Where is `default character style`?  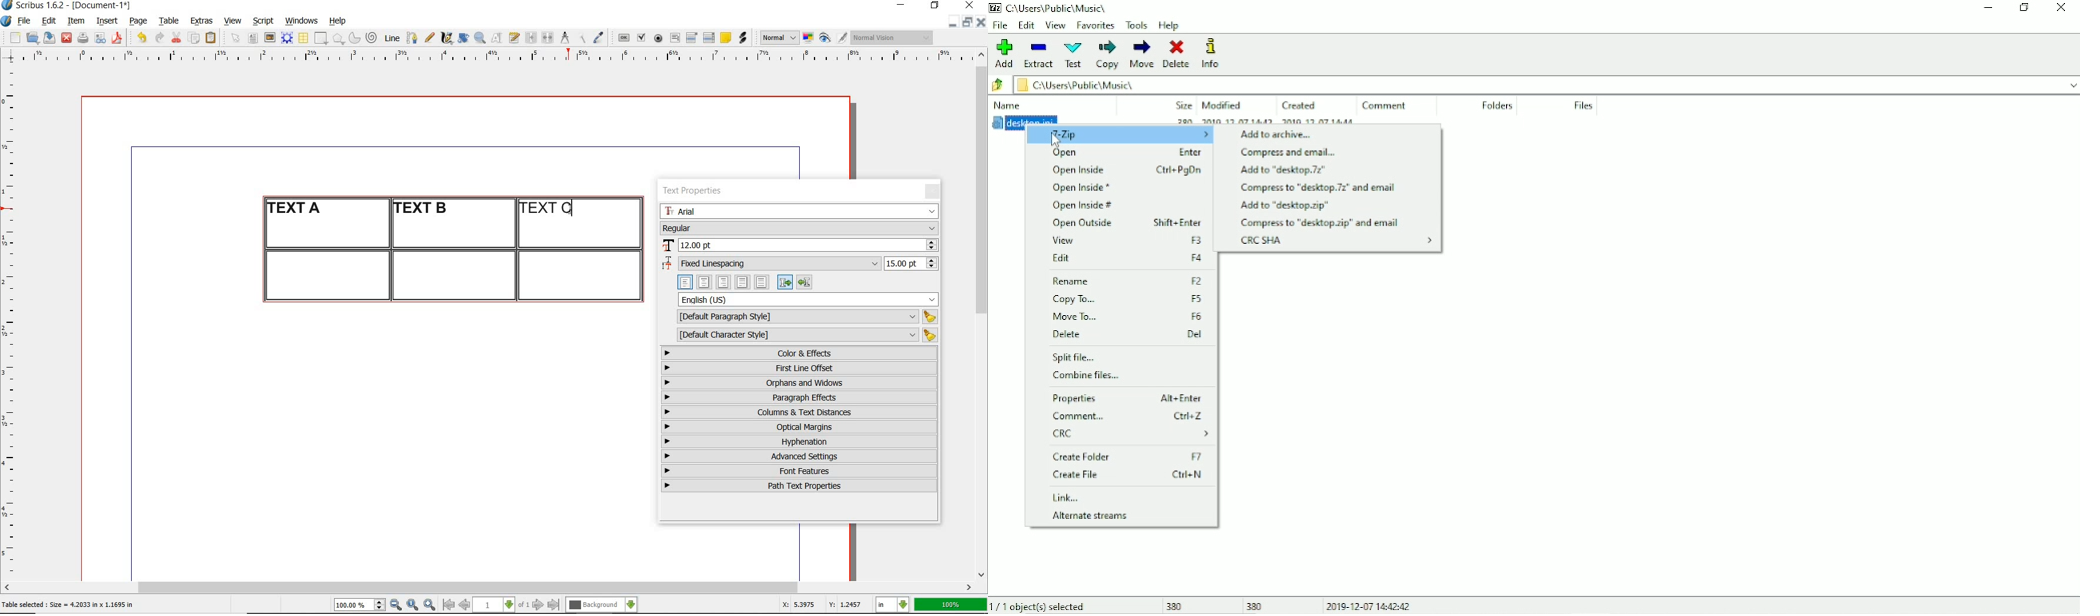
default character style is located at coordinates (803, 335).